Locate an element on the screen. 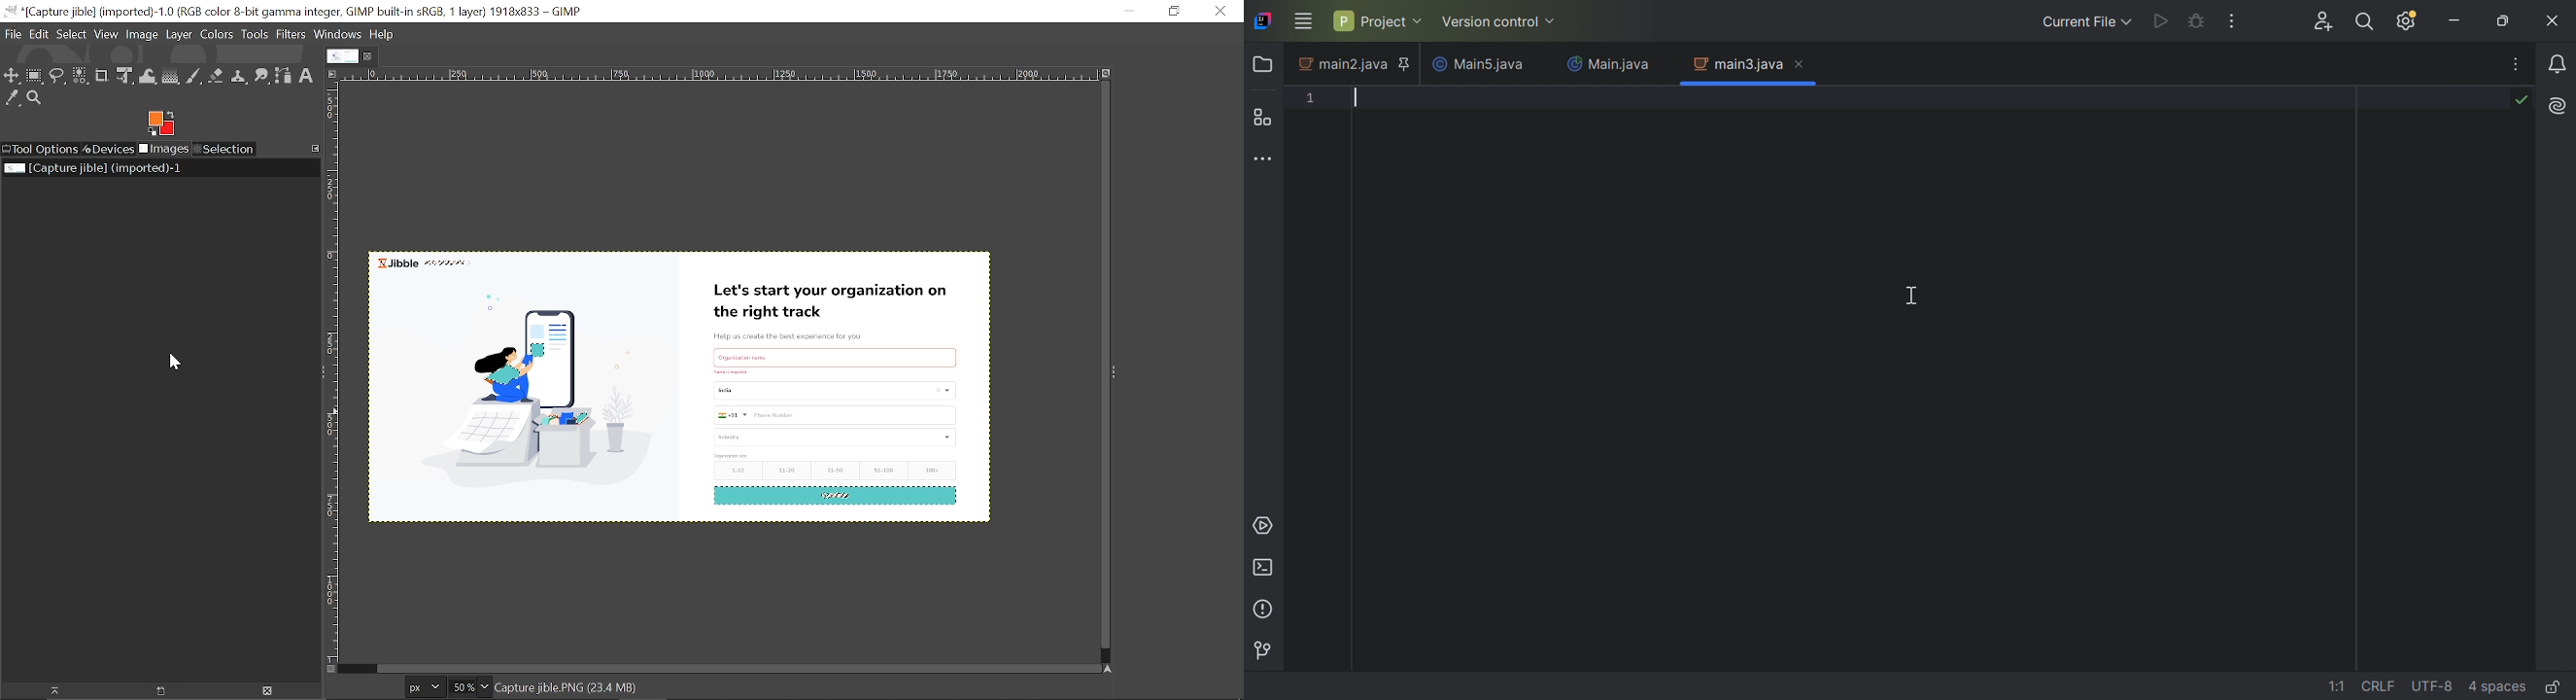 Image resolution: width=2576 pixels, height=700 pixels. Horizontal labe; is located at coordinates (714, 76).